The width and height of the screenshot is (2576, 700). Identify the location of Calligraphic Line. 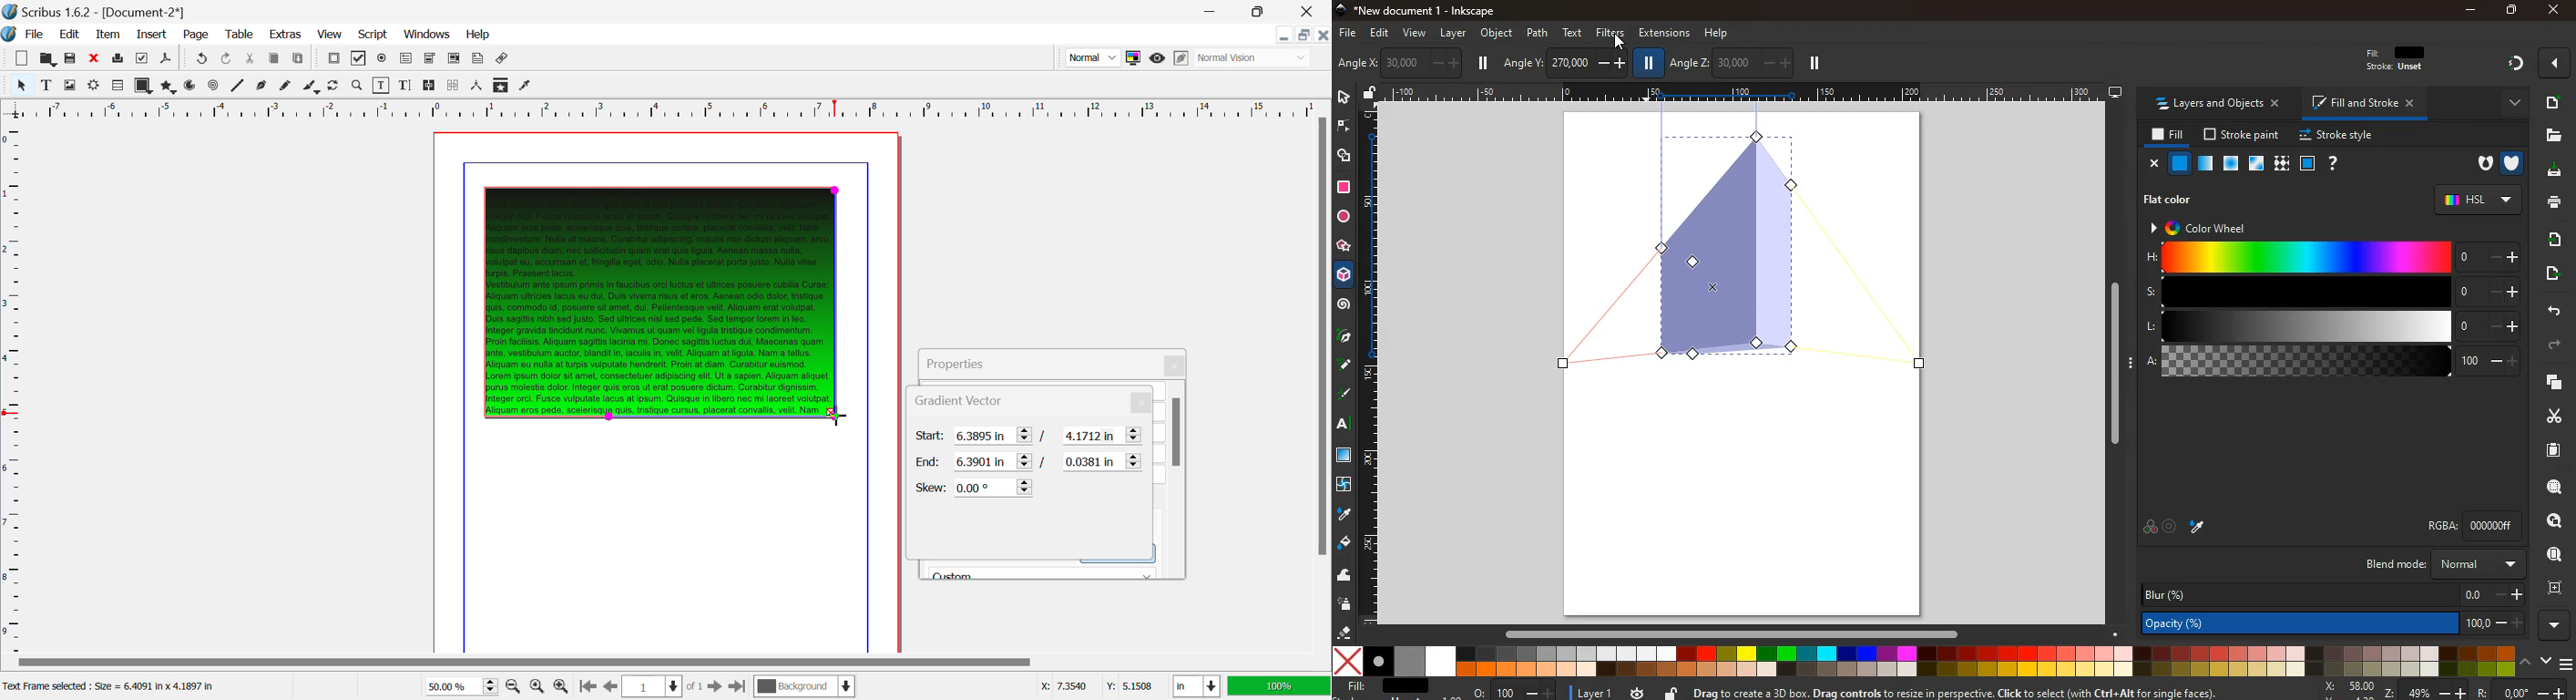
(312, 88).